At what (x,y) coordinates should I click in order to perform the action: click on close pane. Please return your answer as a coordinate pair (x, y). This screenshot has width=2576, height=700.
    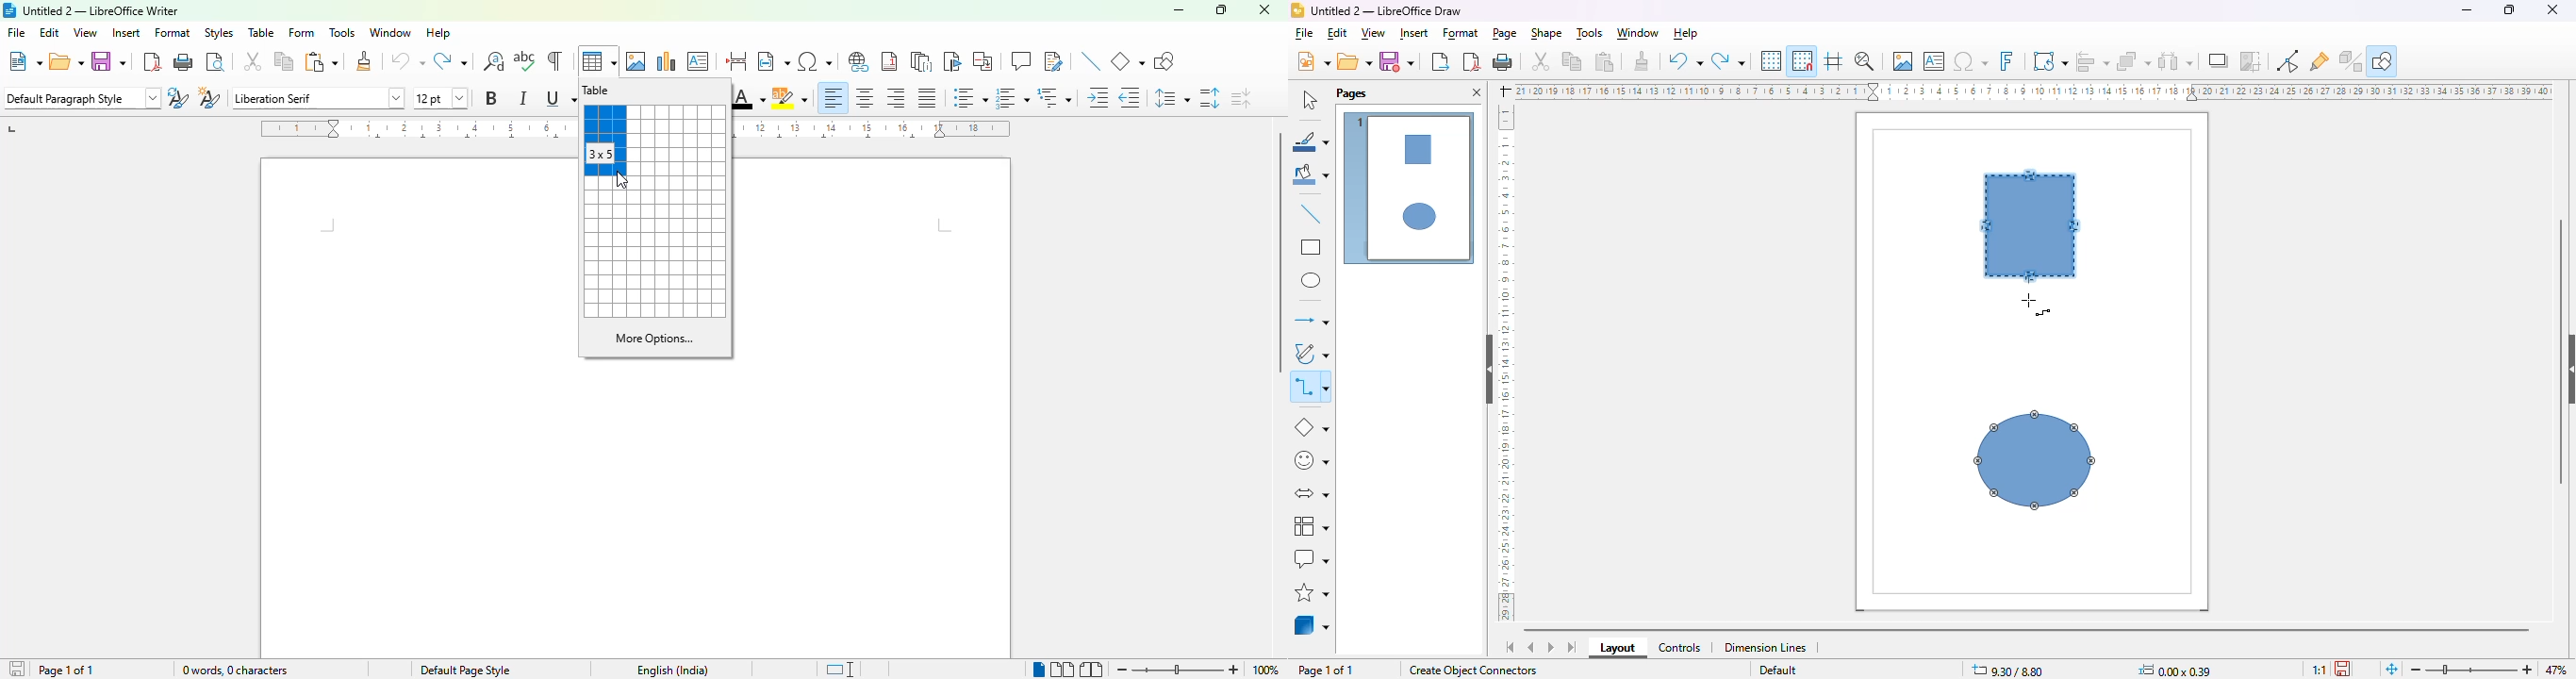
    Looking at the image, I should click on (1476, 93).